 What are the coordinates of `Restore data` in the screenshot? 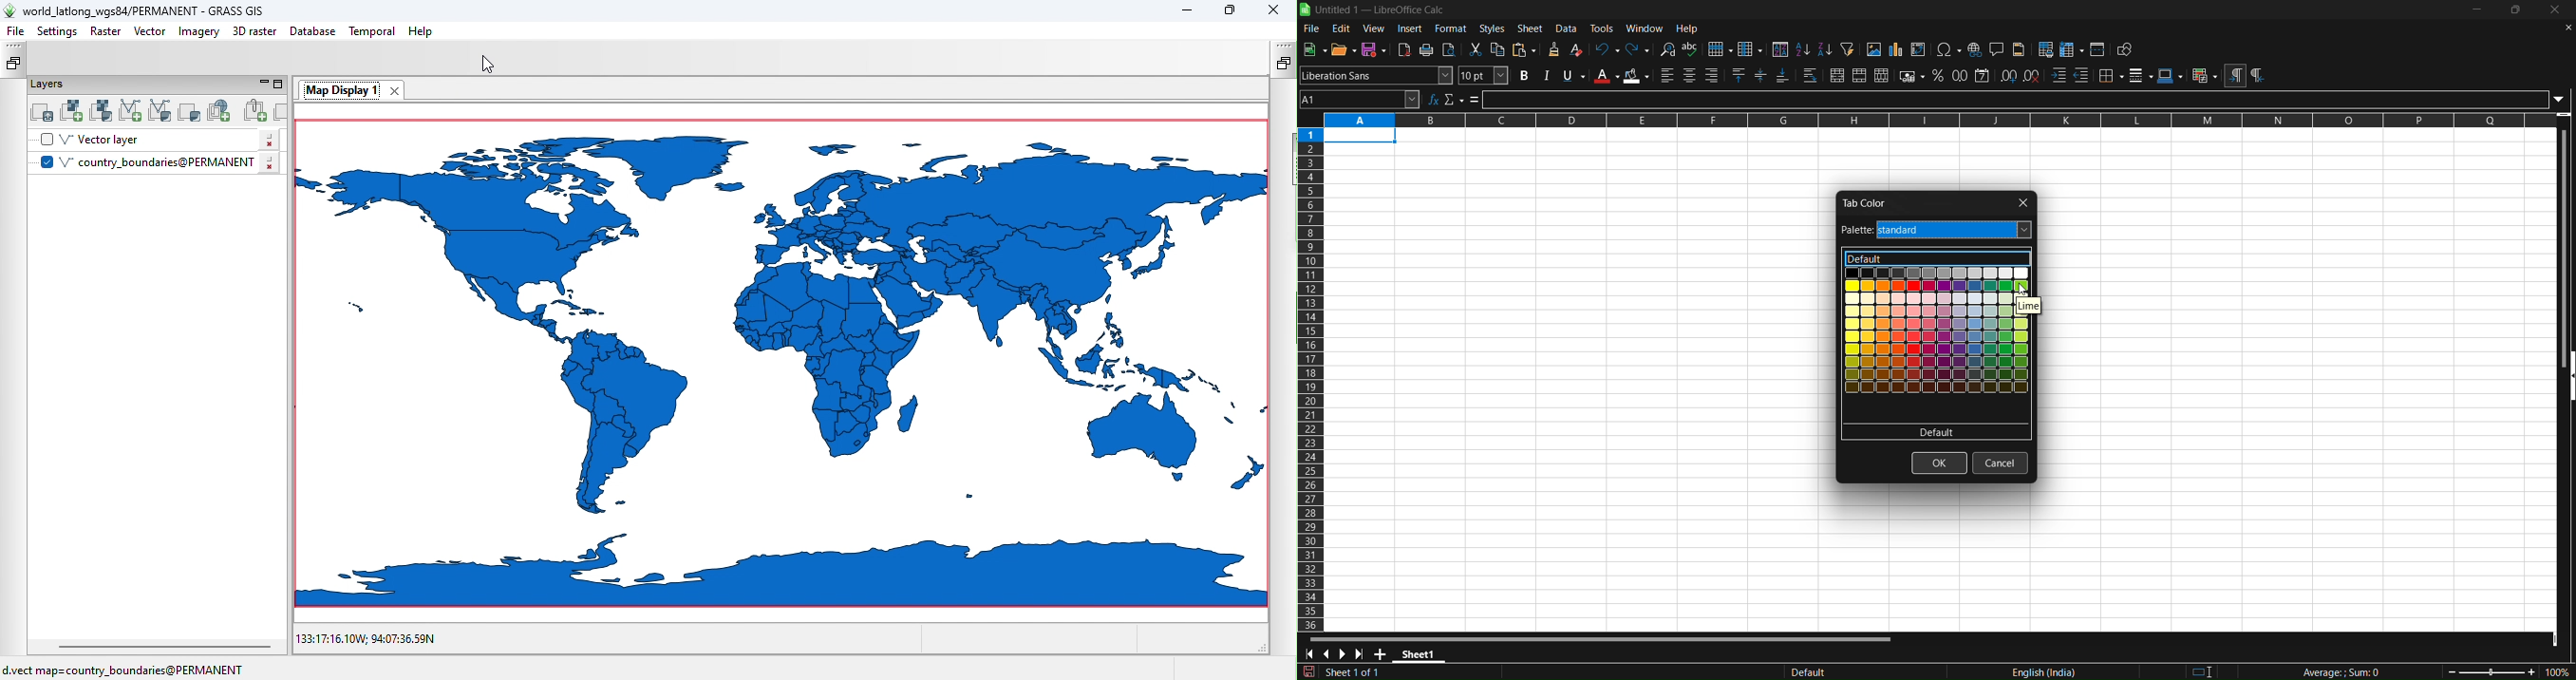 It's located at (15, 57).